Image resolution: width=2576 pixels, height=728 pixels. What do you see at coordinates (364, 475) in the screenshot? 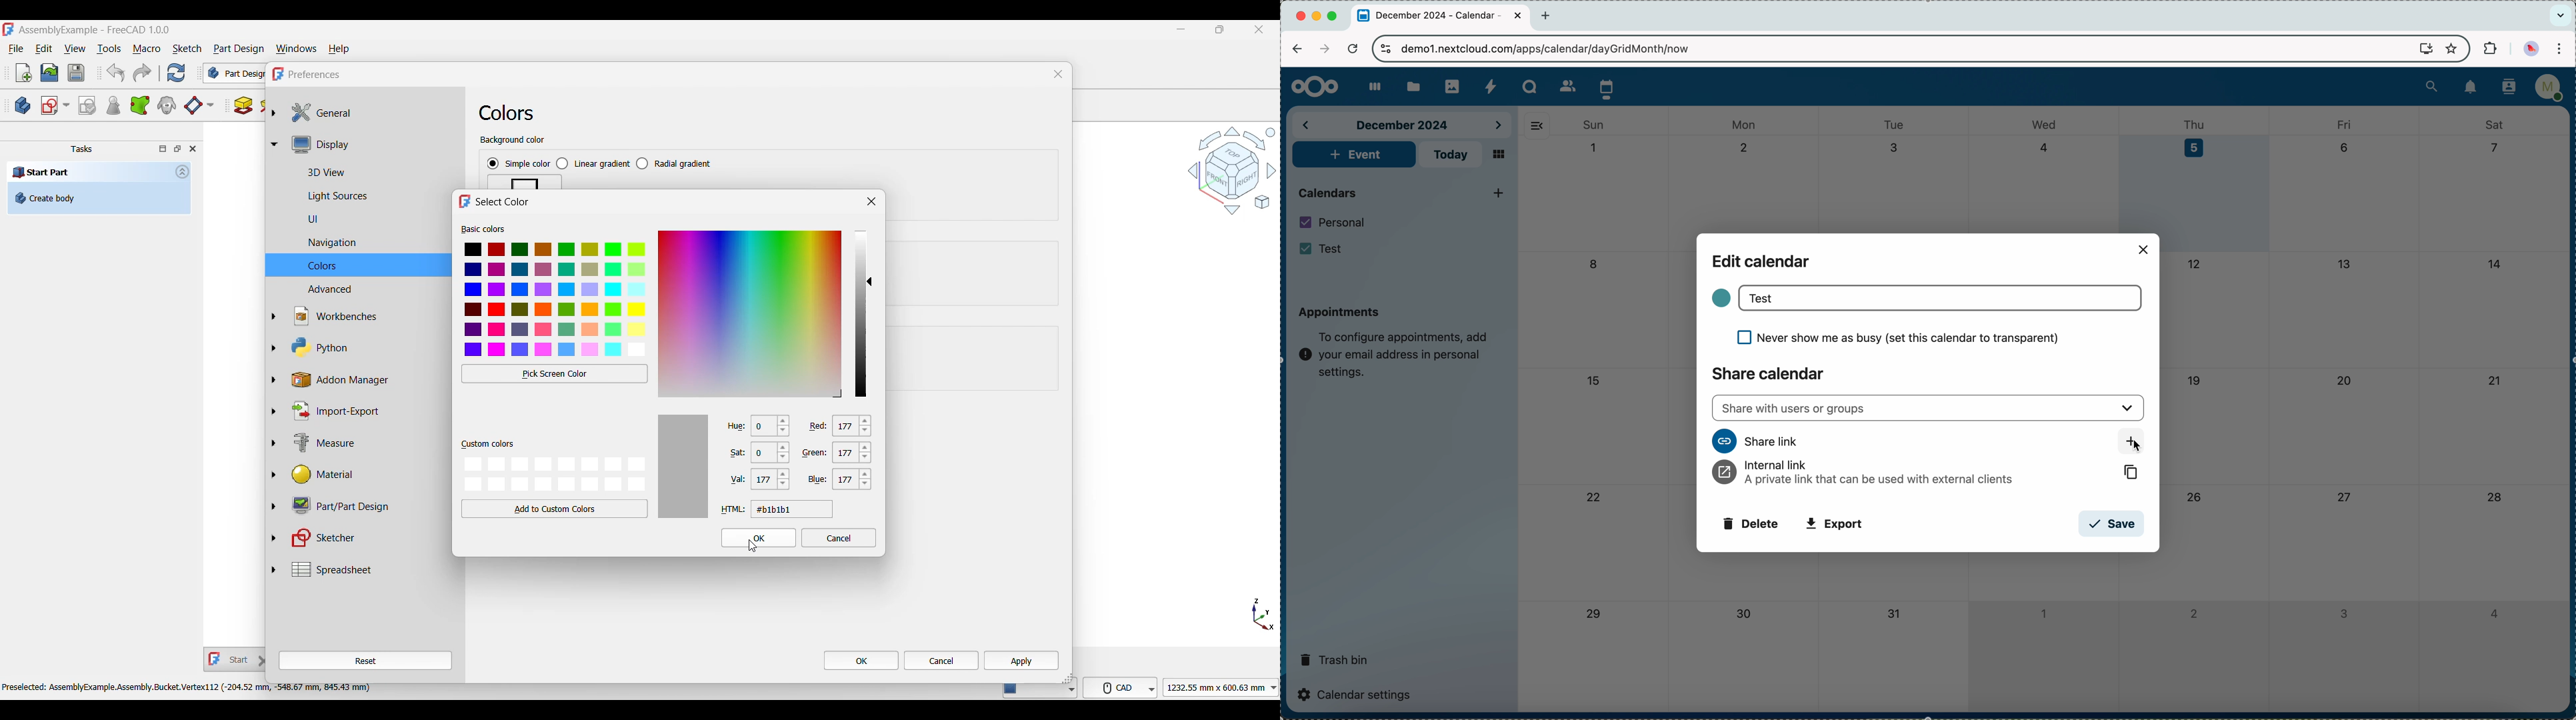
I see `Material` at bounding box center [364, 475].